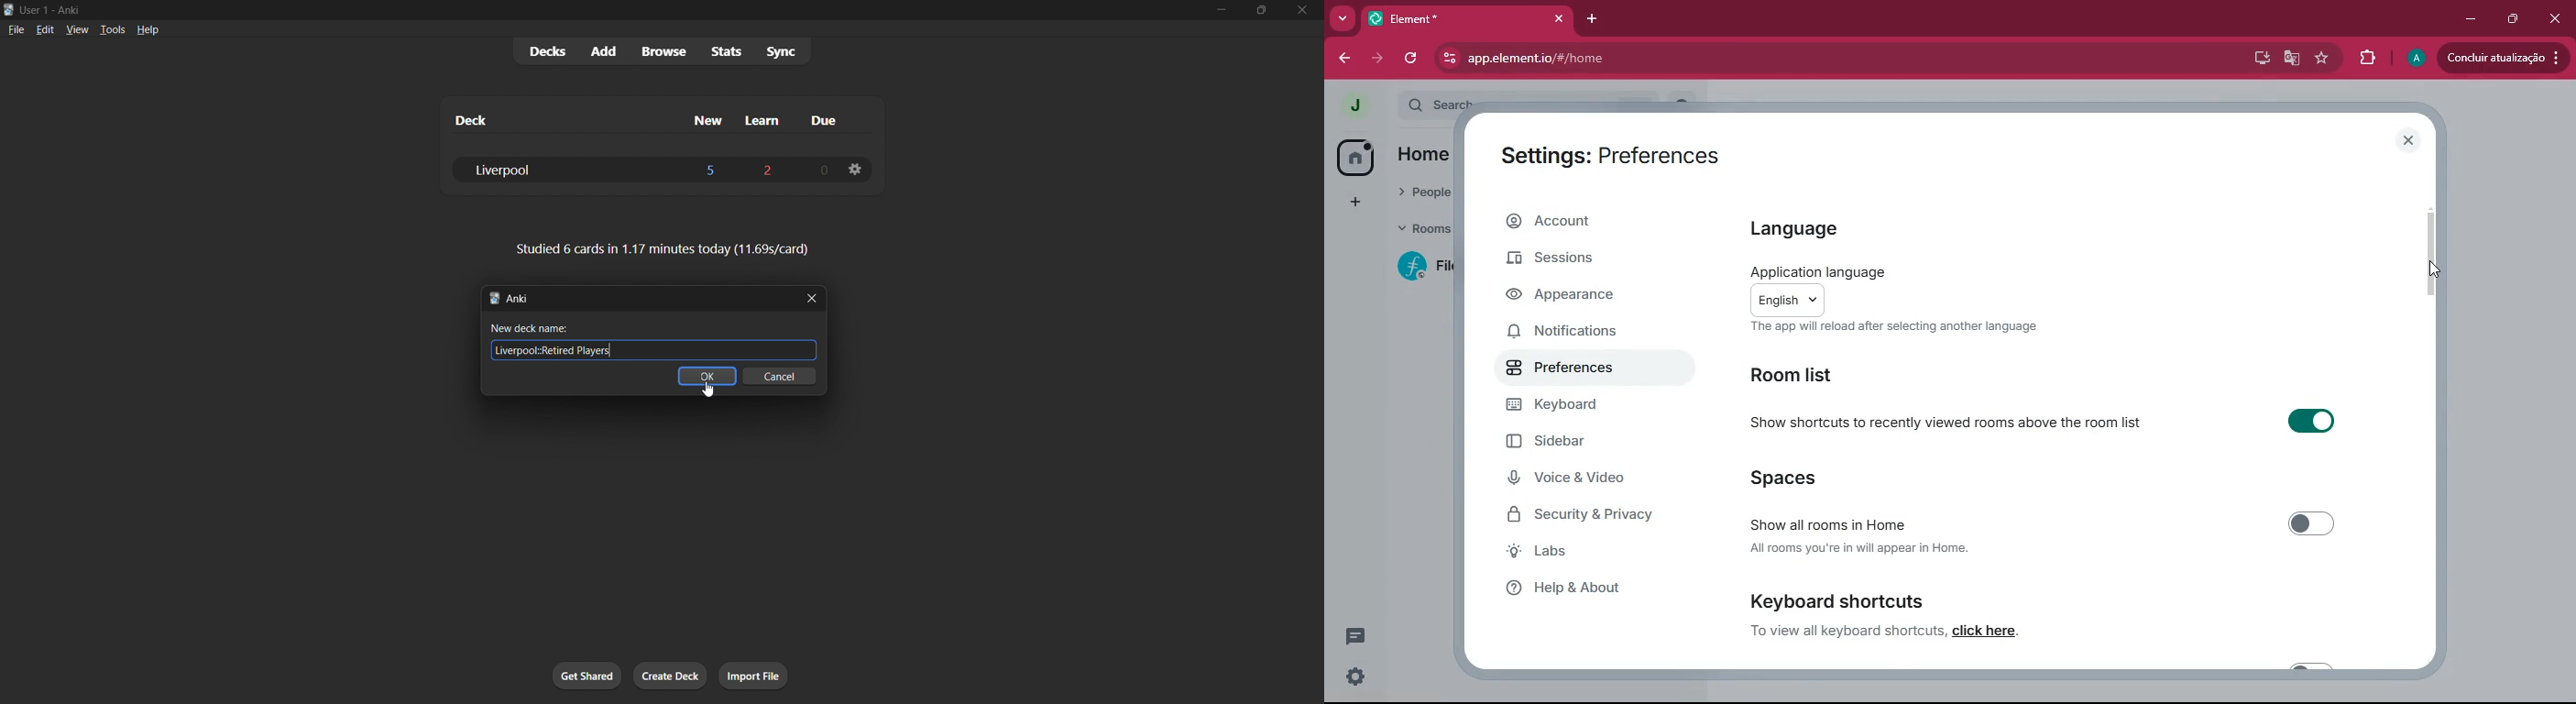 This screenshot has height=728, width=2576. Describe the element at coordinates (786, 49) in the screenshot. I see `sync` at that location.